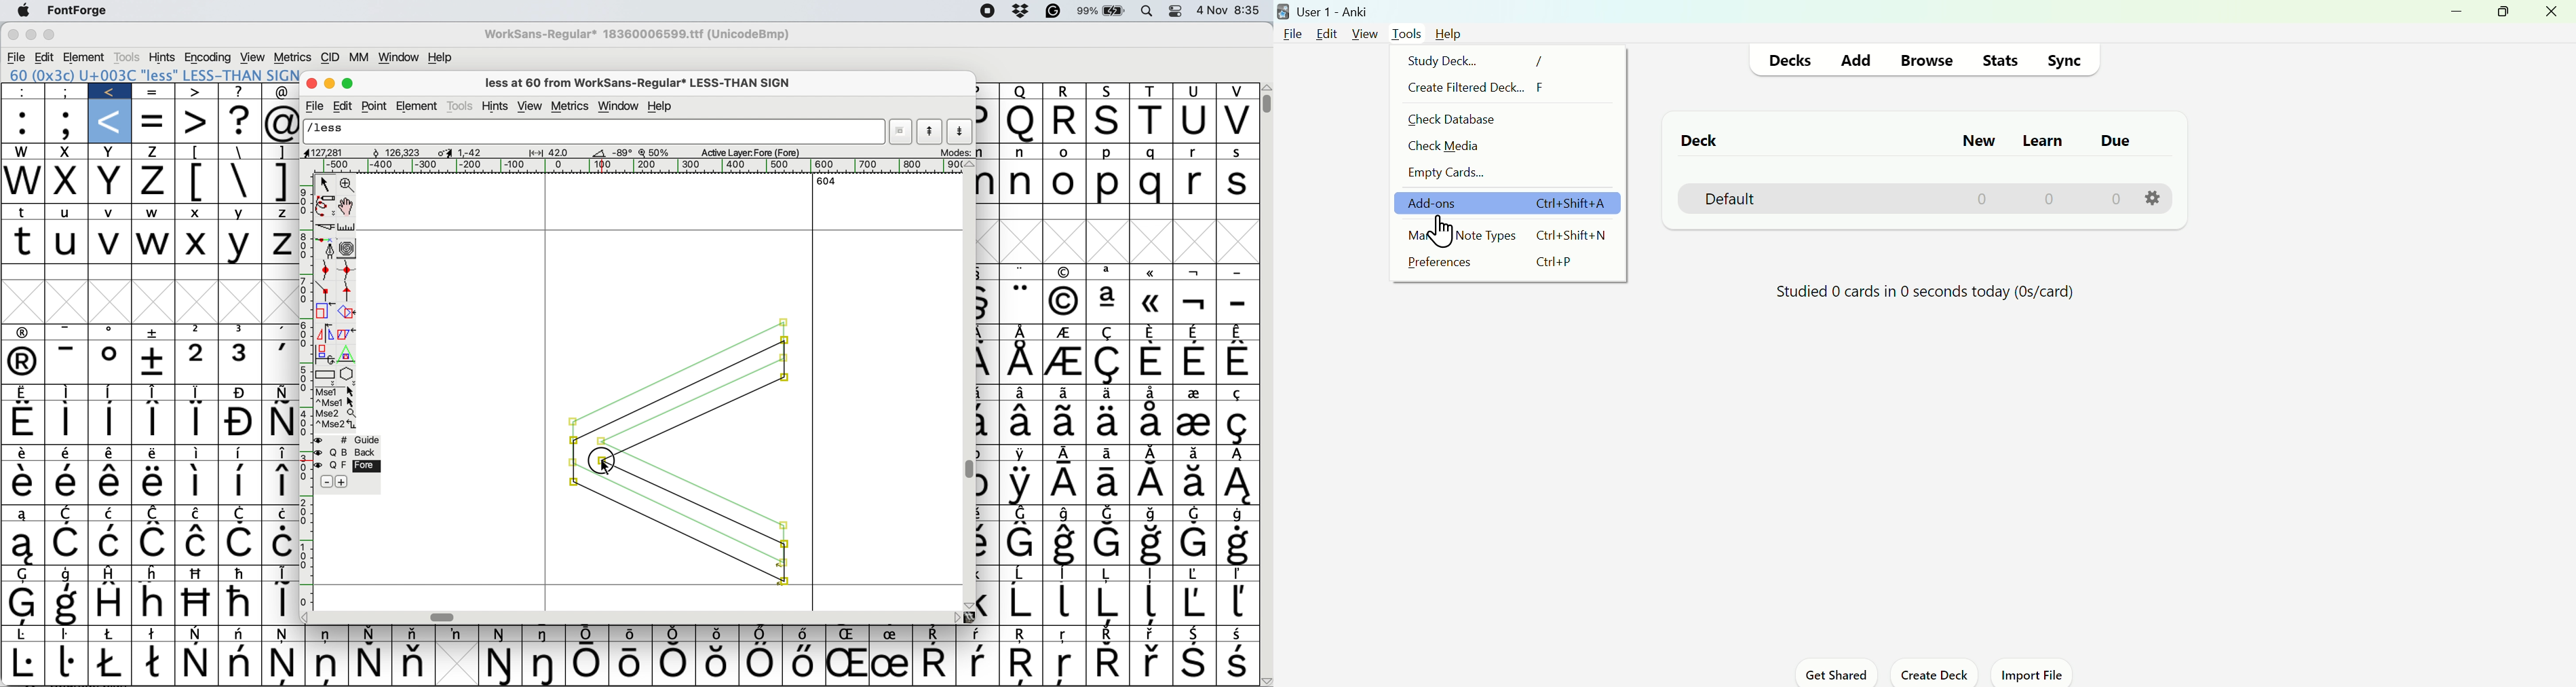 The image size is (2576, 700). Describe the element at coordinates (242, 634) in the screenshot. I see `Symbol` at that location.